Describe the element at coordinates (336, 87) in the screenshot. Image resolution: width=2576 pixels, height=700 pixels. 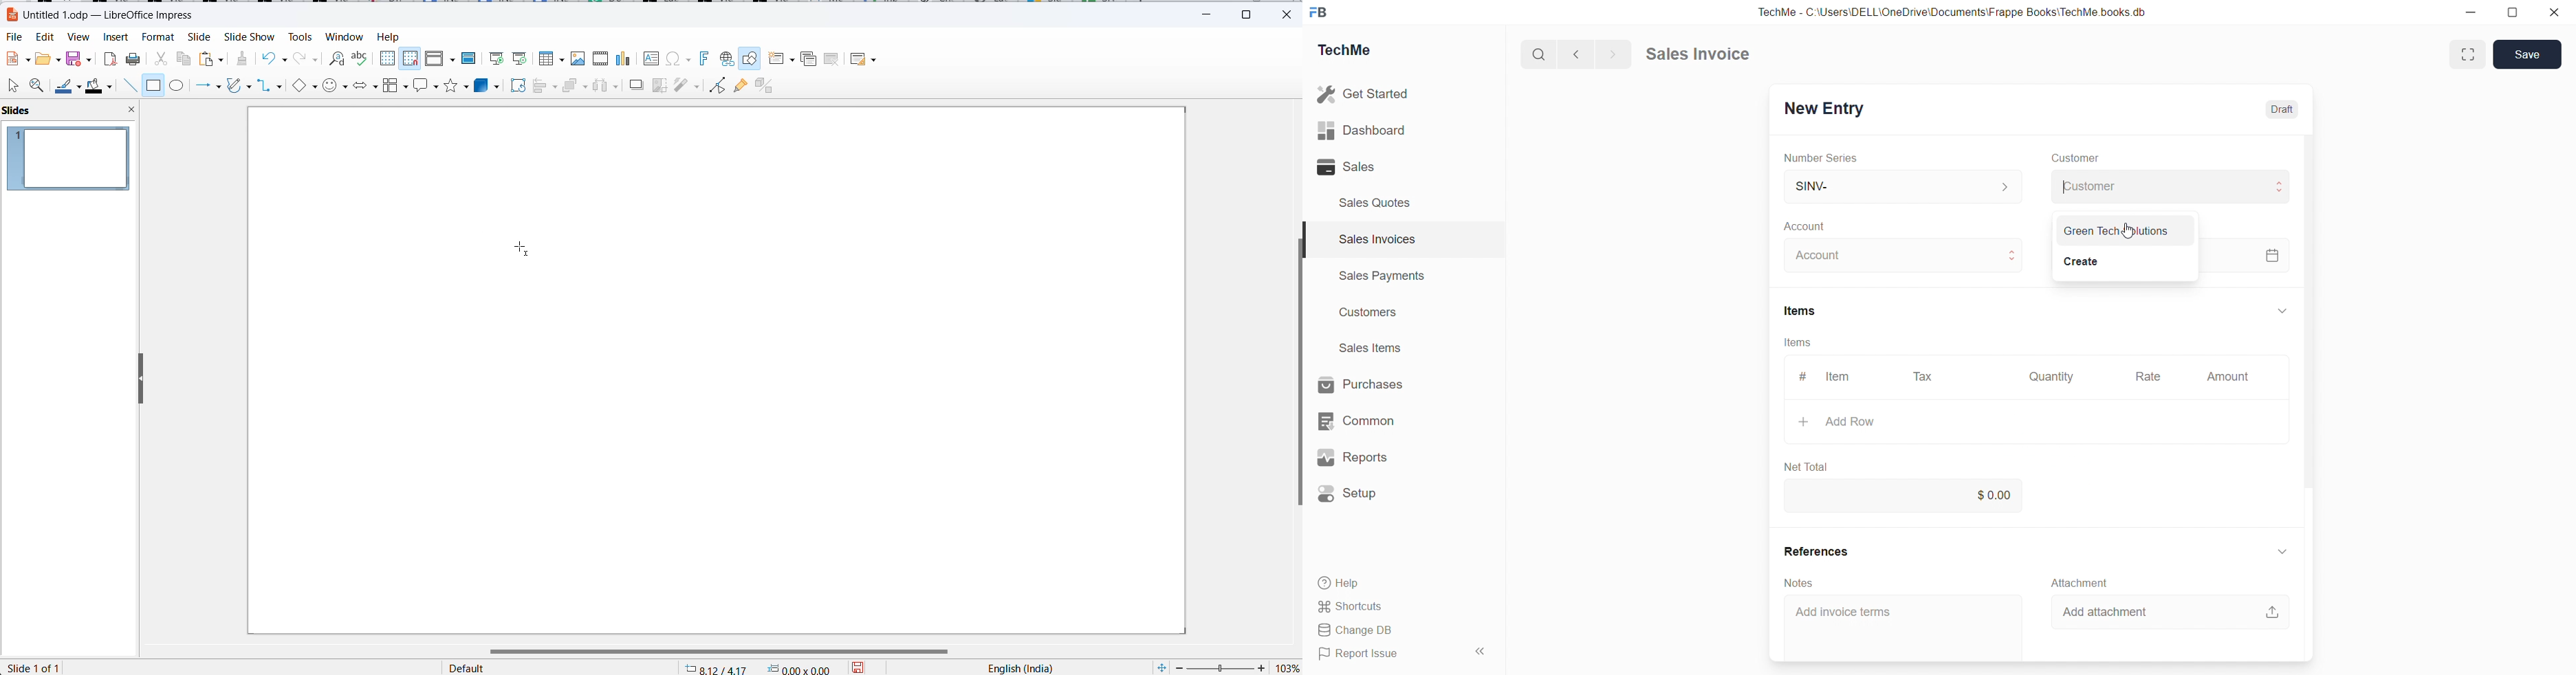
I see `symbol` at that location.